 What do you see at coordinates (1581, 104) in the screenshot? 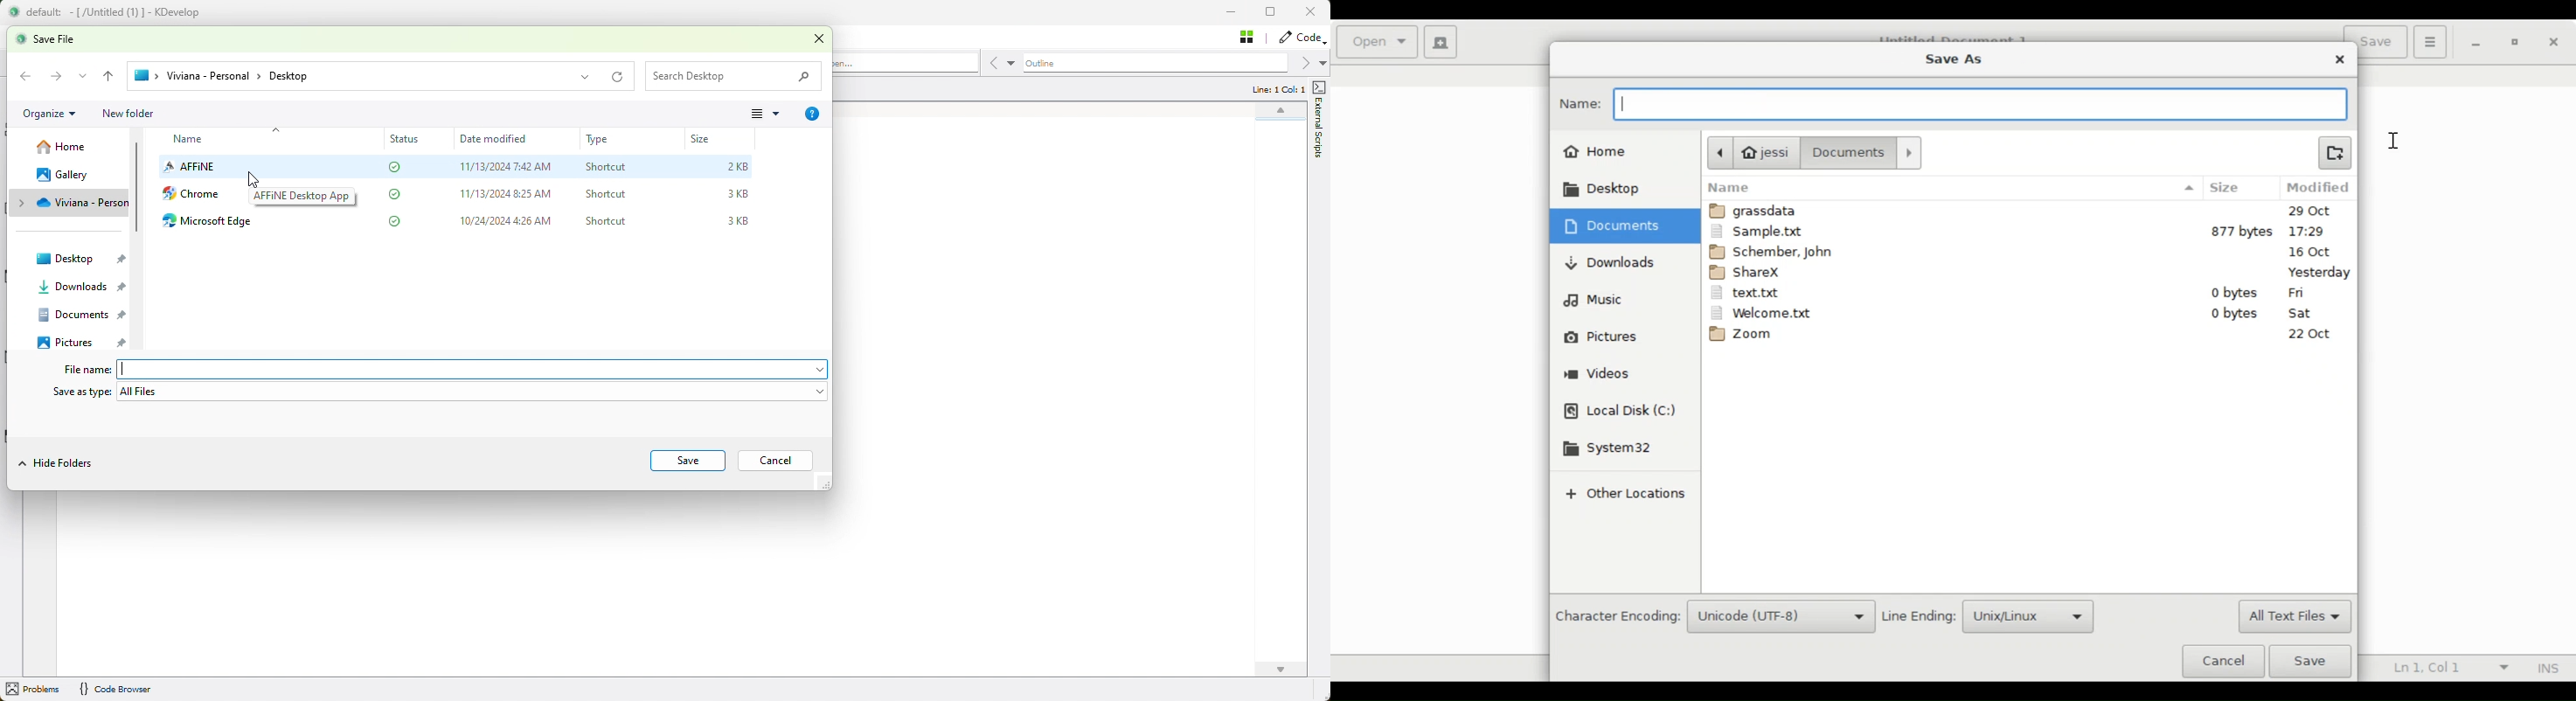
I see `Name` at bounding box center [1581, 104].